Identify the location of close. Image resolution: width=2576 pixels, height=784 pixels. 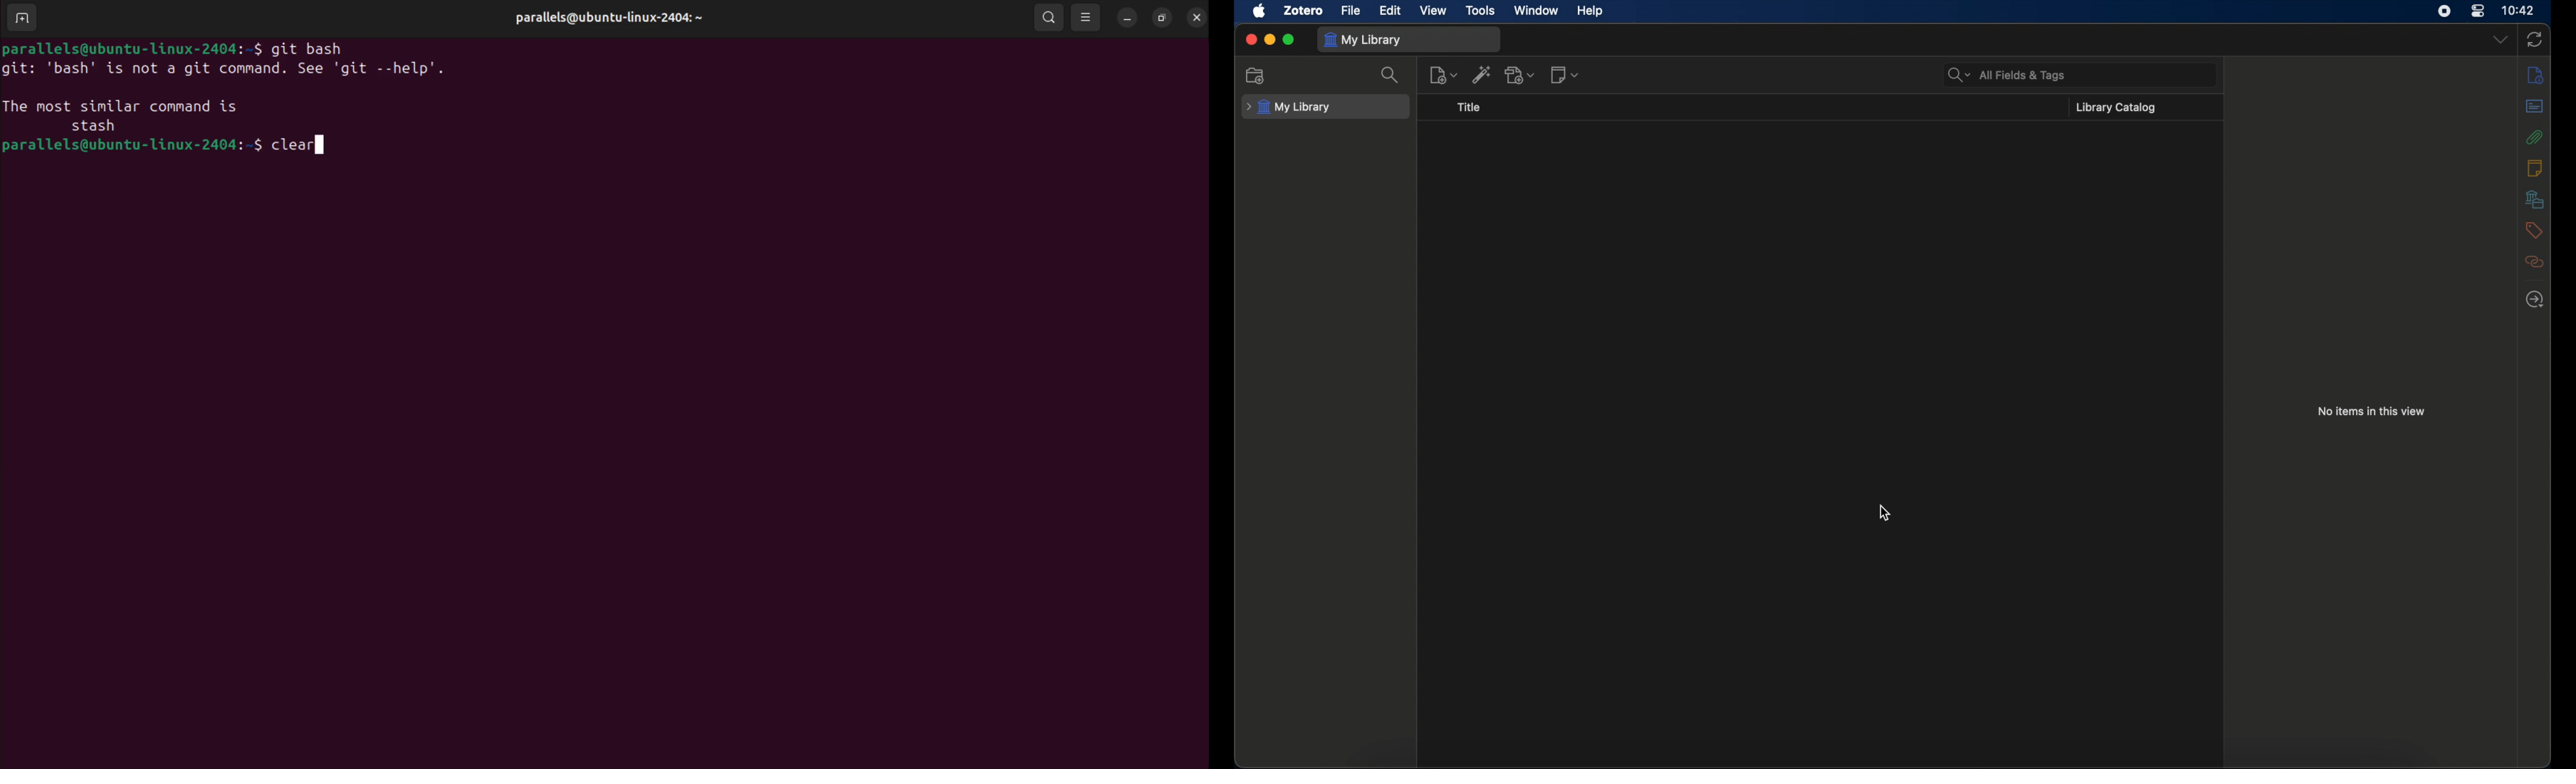
(1197, 17).